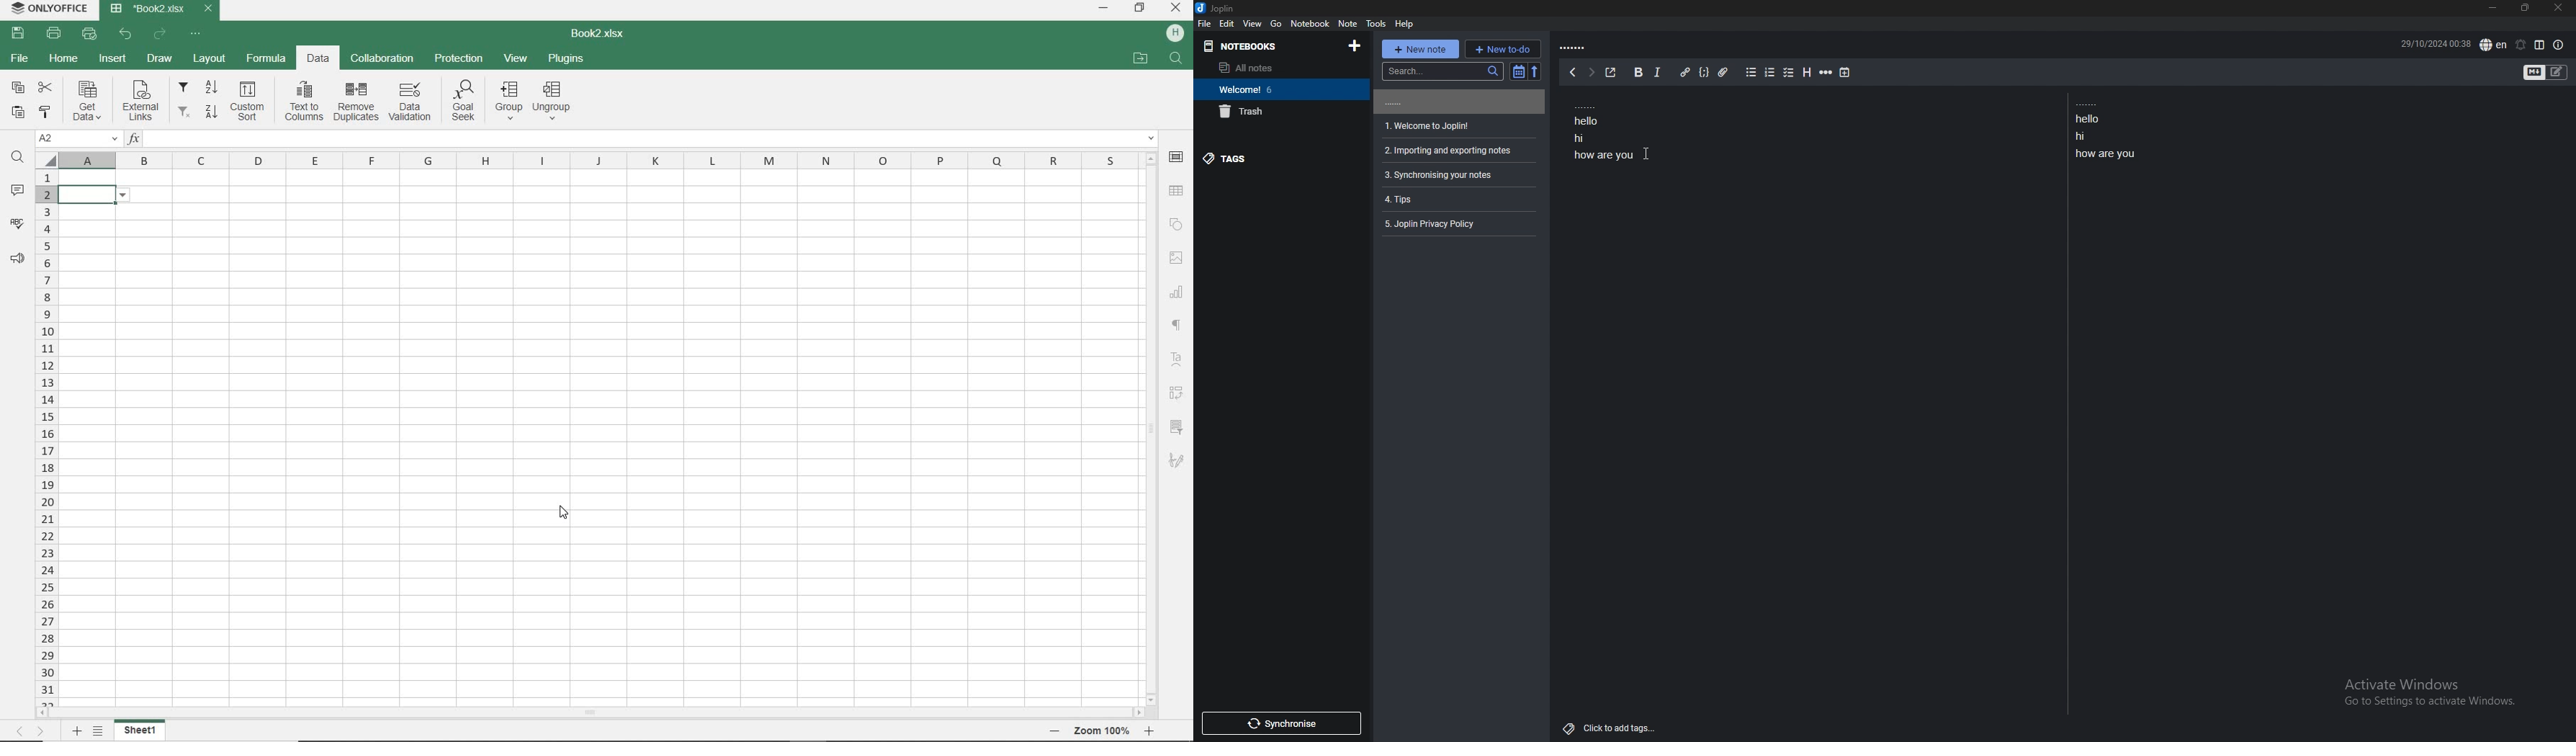 The height and width of the screenshot is (756, 2576). What do you see at coordinates (1790, 73) in the screenshot?
I see `checkbox` at bounding box center [1790, 73].